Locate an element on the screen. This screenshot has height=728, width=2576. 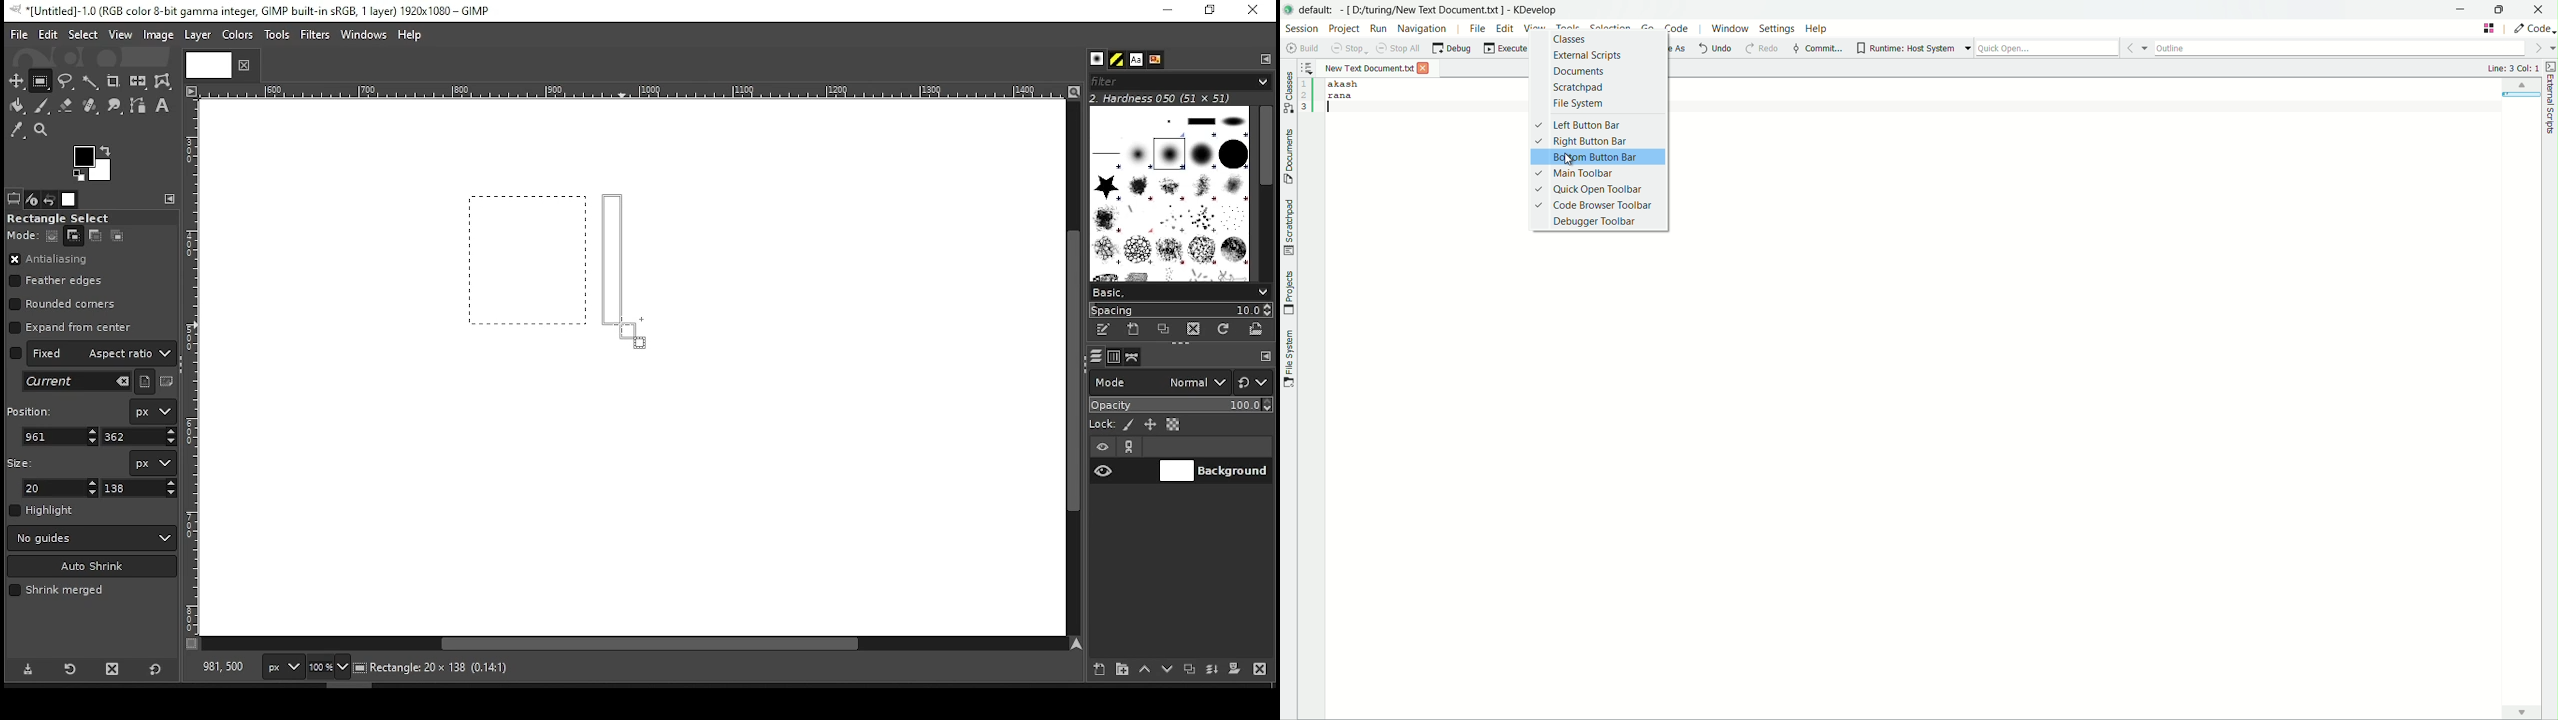
x is located at coordinates (61, 436).